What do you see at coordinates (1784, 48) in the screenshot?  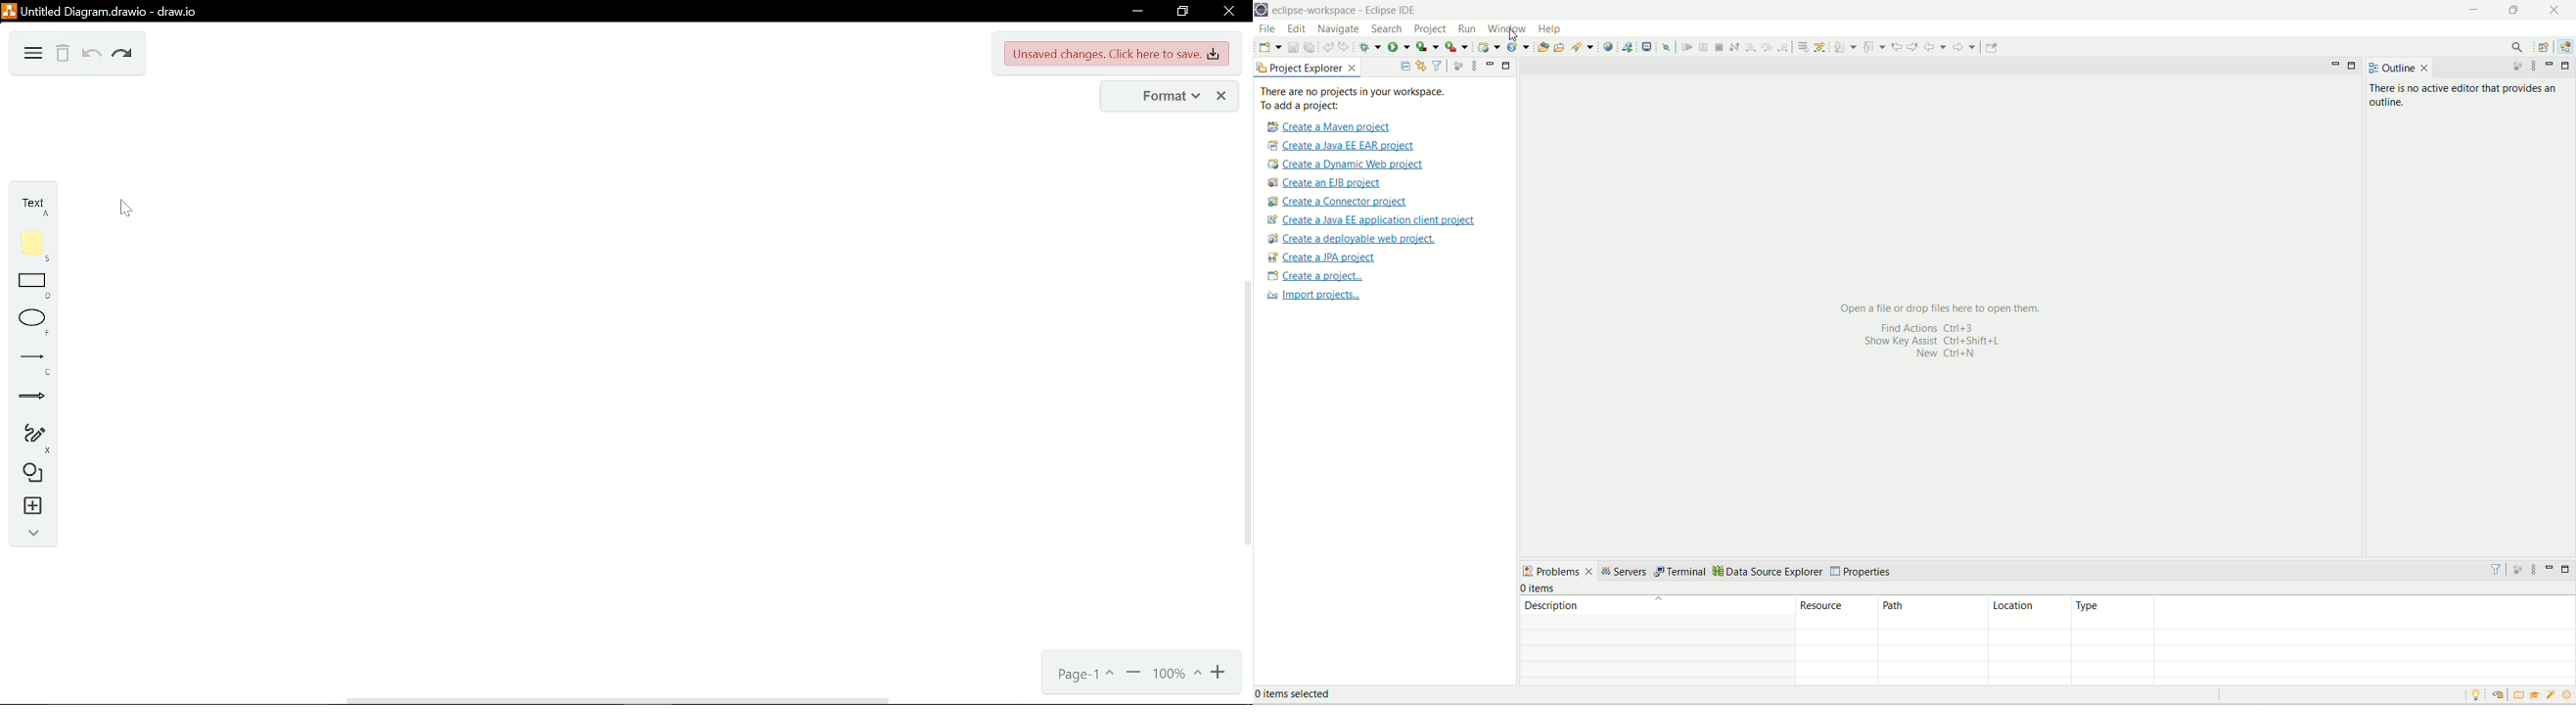 I see `step return` at bounding box center [1784, 48].